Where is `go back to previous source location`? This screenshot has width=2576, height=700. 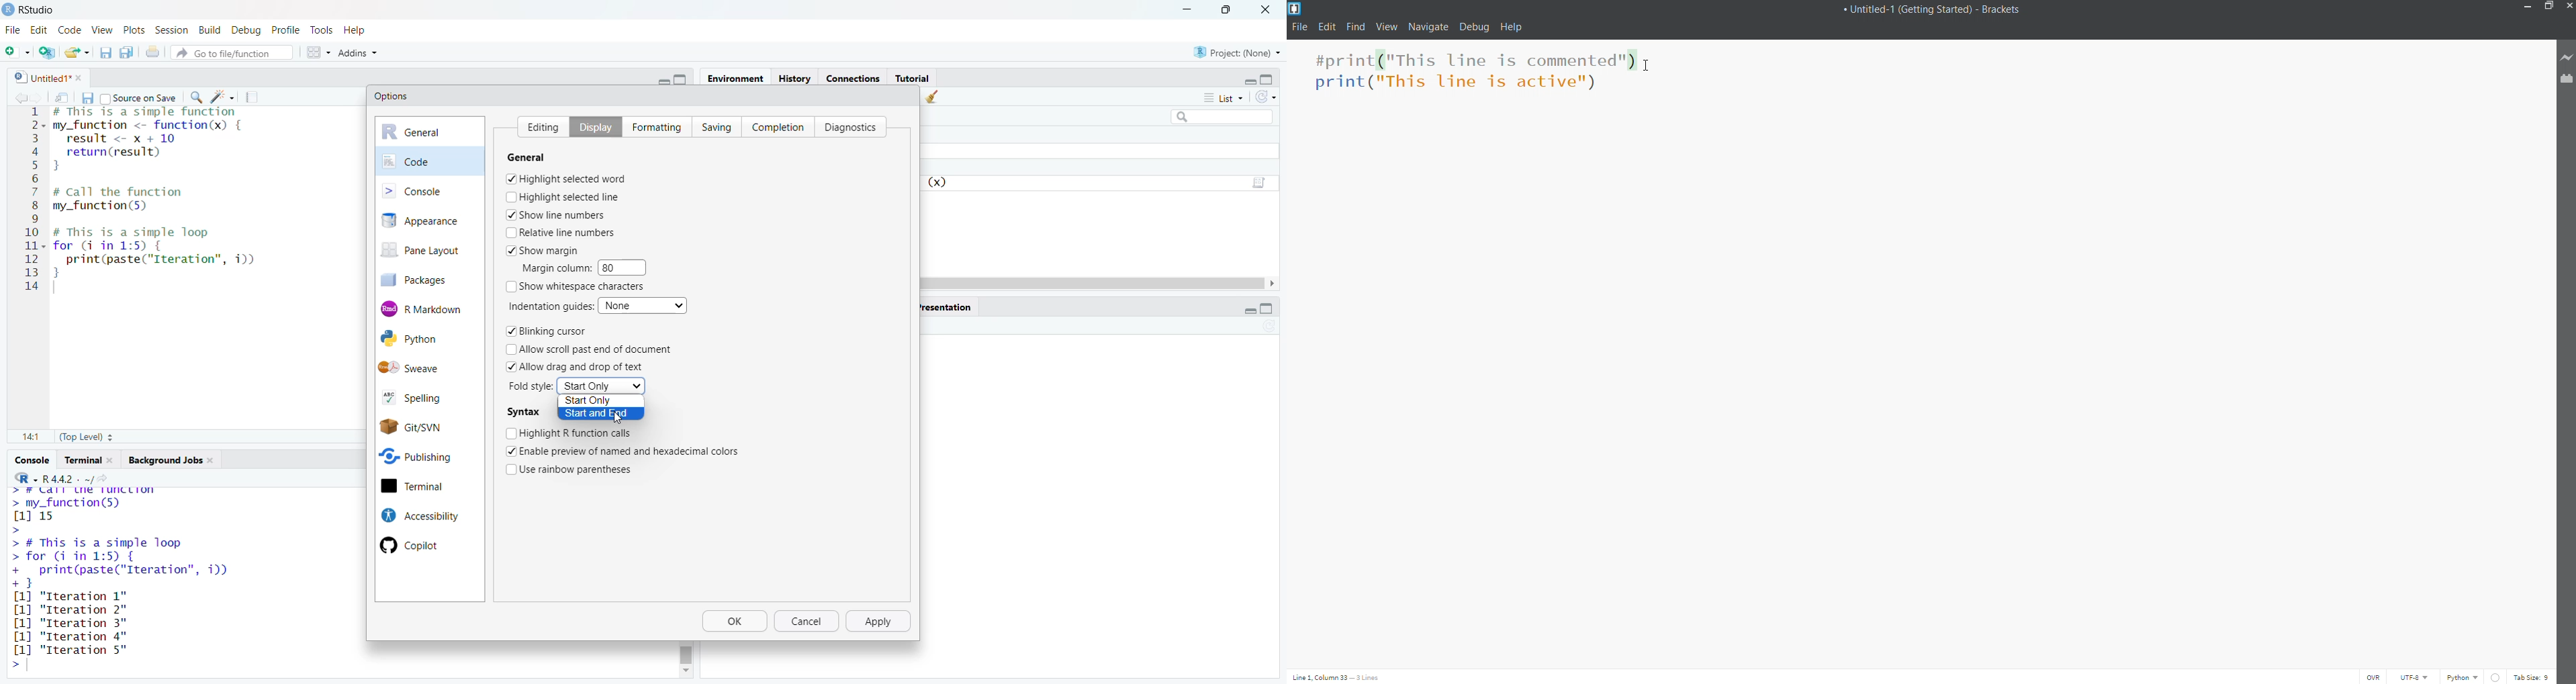 go back to previous source location is located at coordinates (15, 97).